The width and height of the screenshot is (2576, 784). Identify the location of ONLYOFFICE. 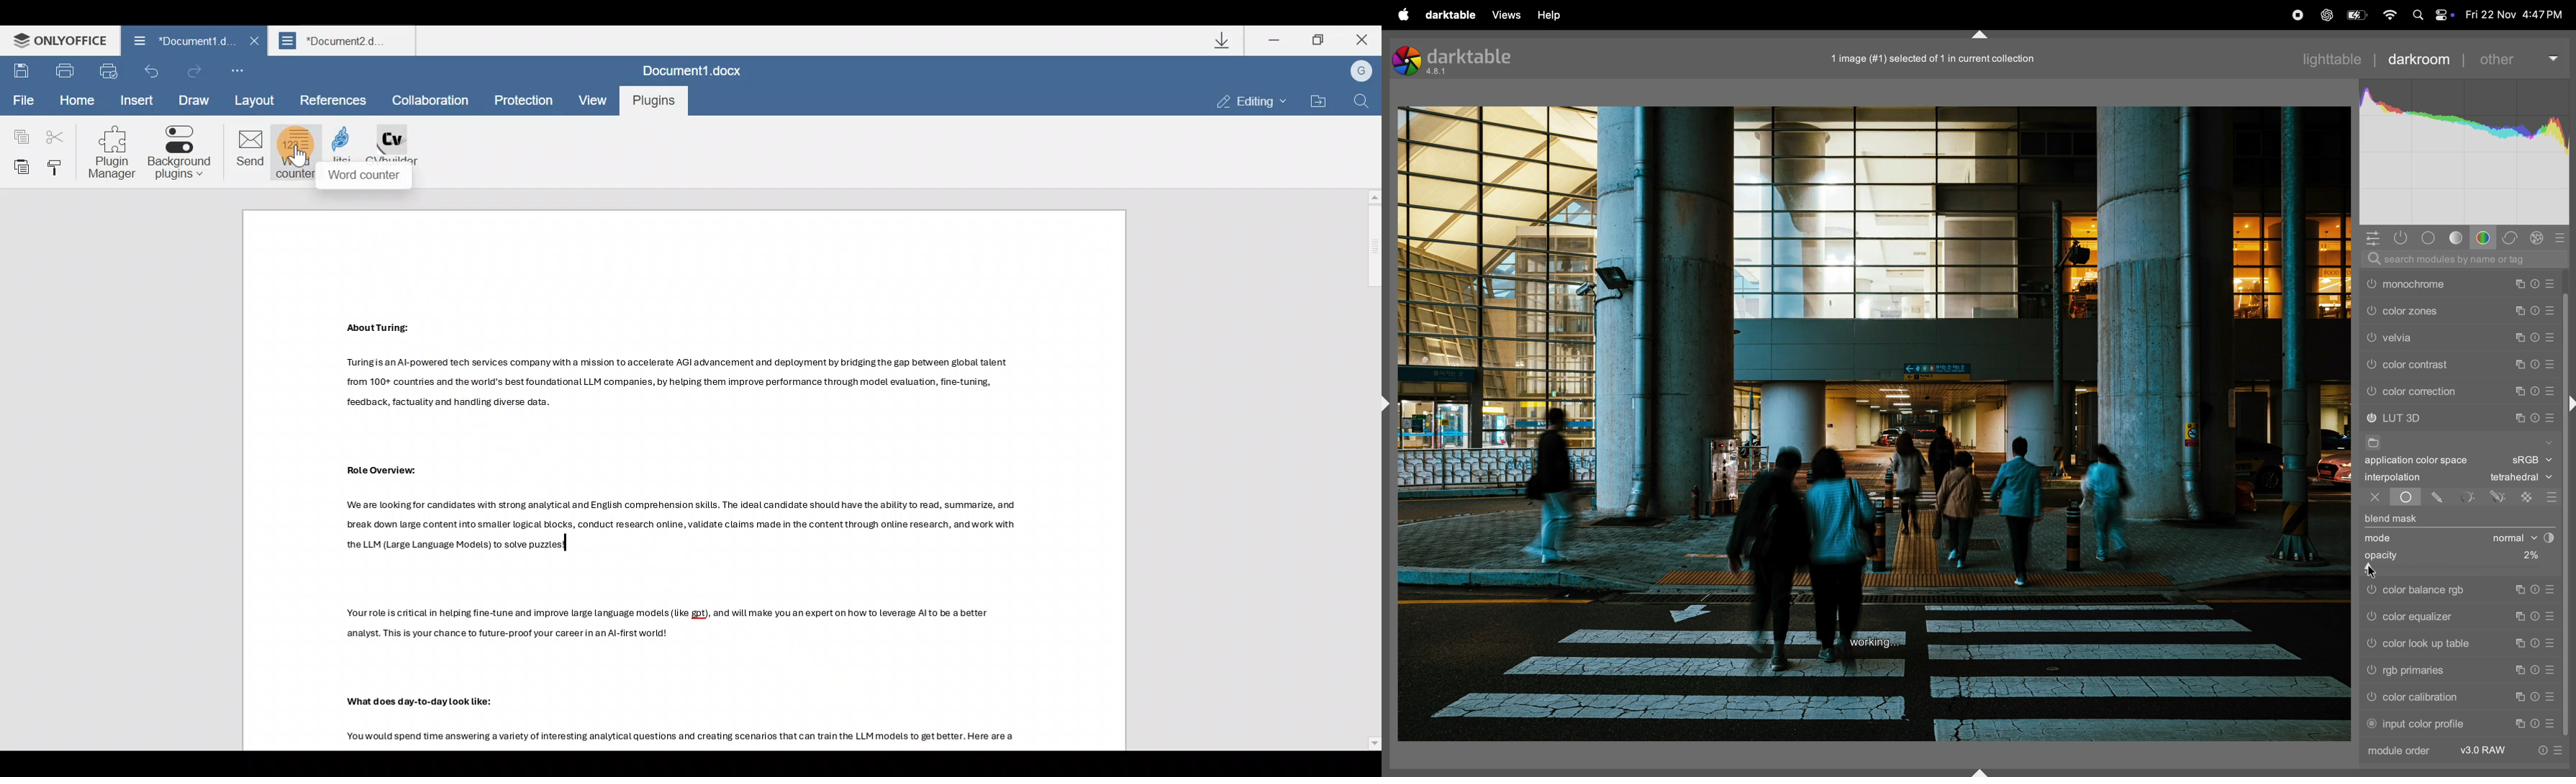
(55, 40).